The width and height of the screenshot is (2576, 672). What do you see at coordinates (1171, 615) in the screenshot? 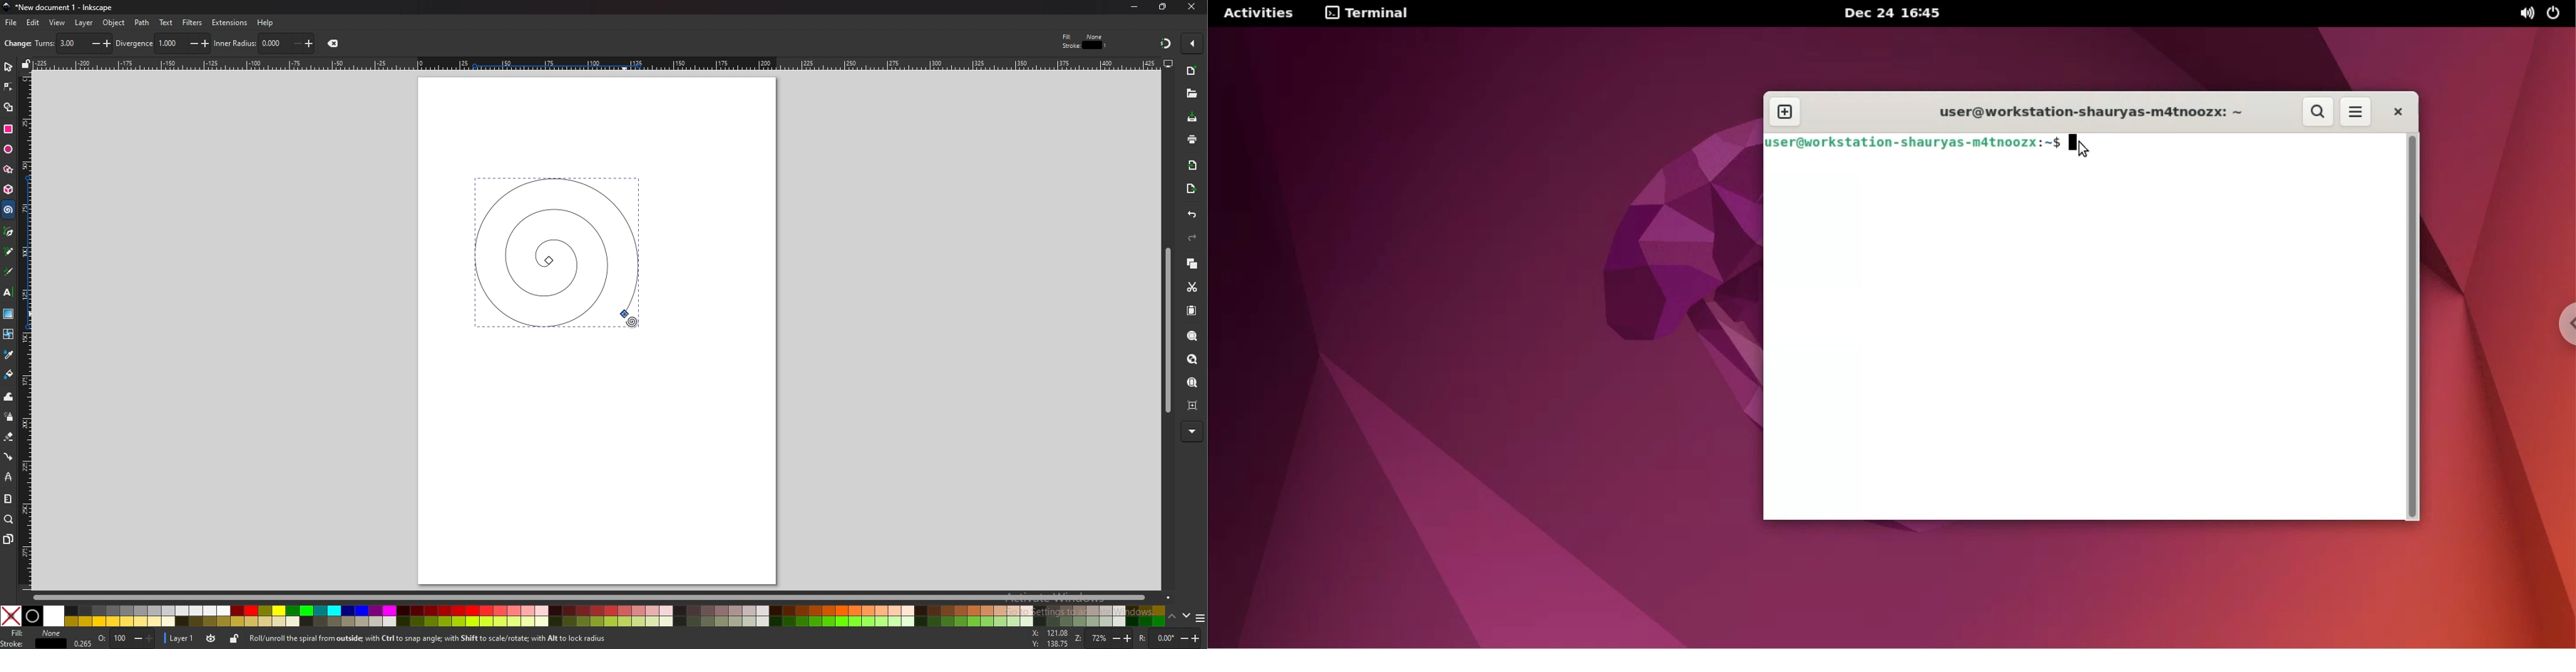
I see `up` at bounding box center [1171, 615].